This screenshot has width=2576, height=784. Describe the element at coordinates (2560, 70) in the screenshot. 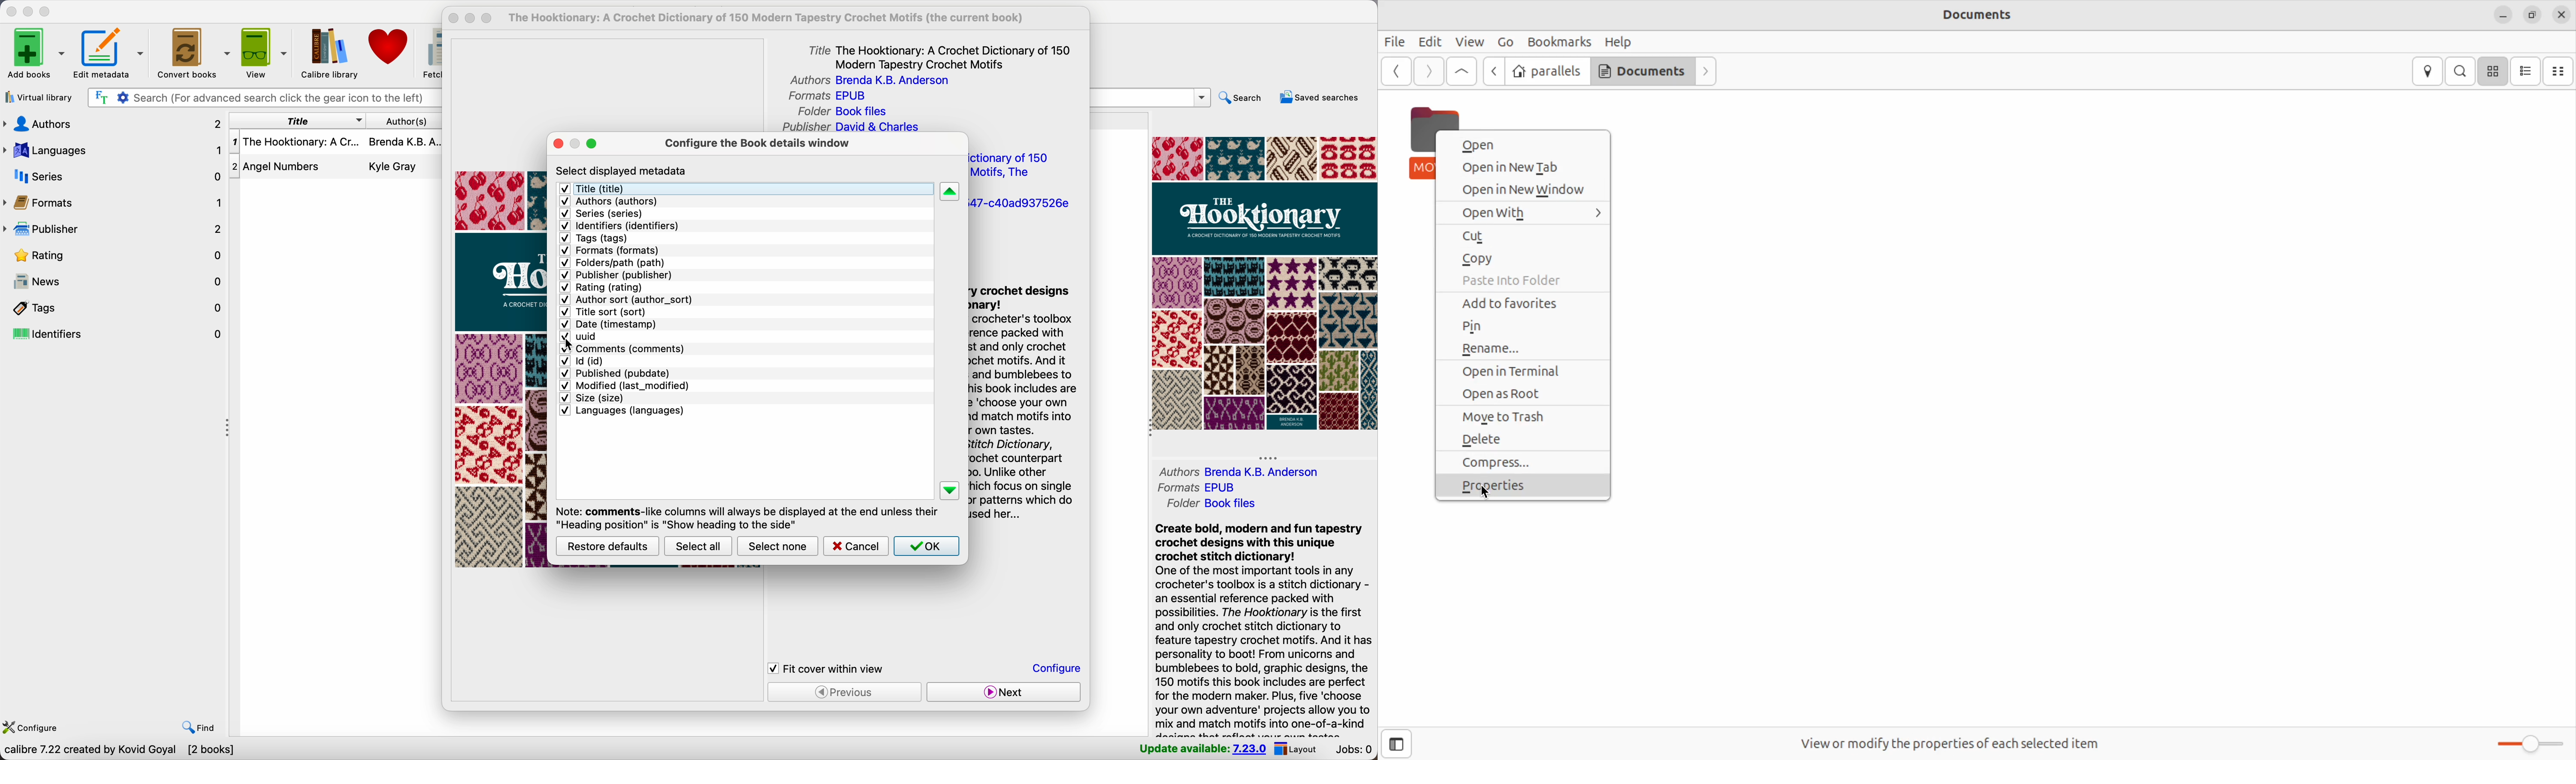

I see `Documents` at that location.